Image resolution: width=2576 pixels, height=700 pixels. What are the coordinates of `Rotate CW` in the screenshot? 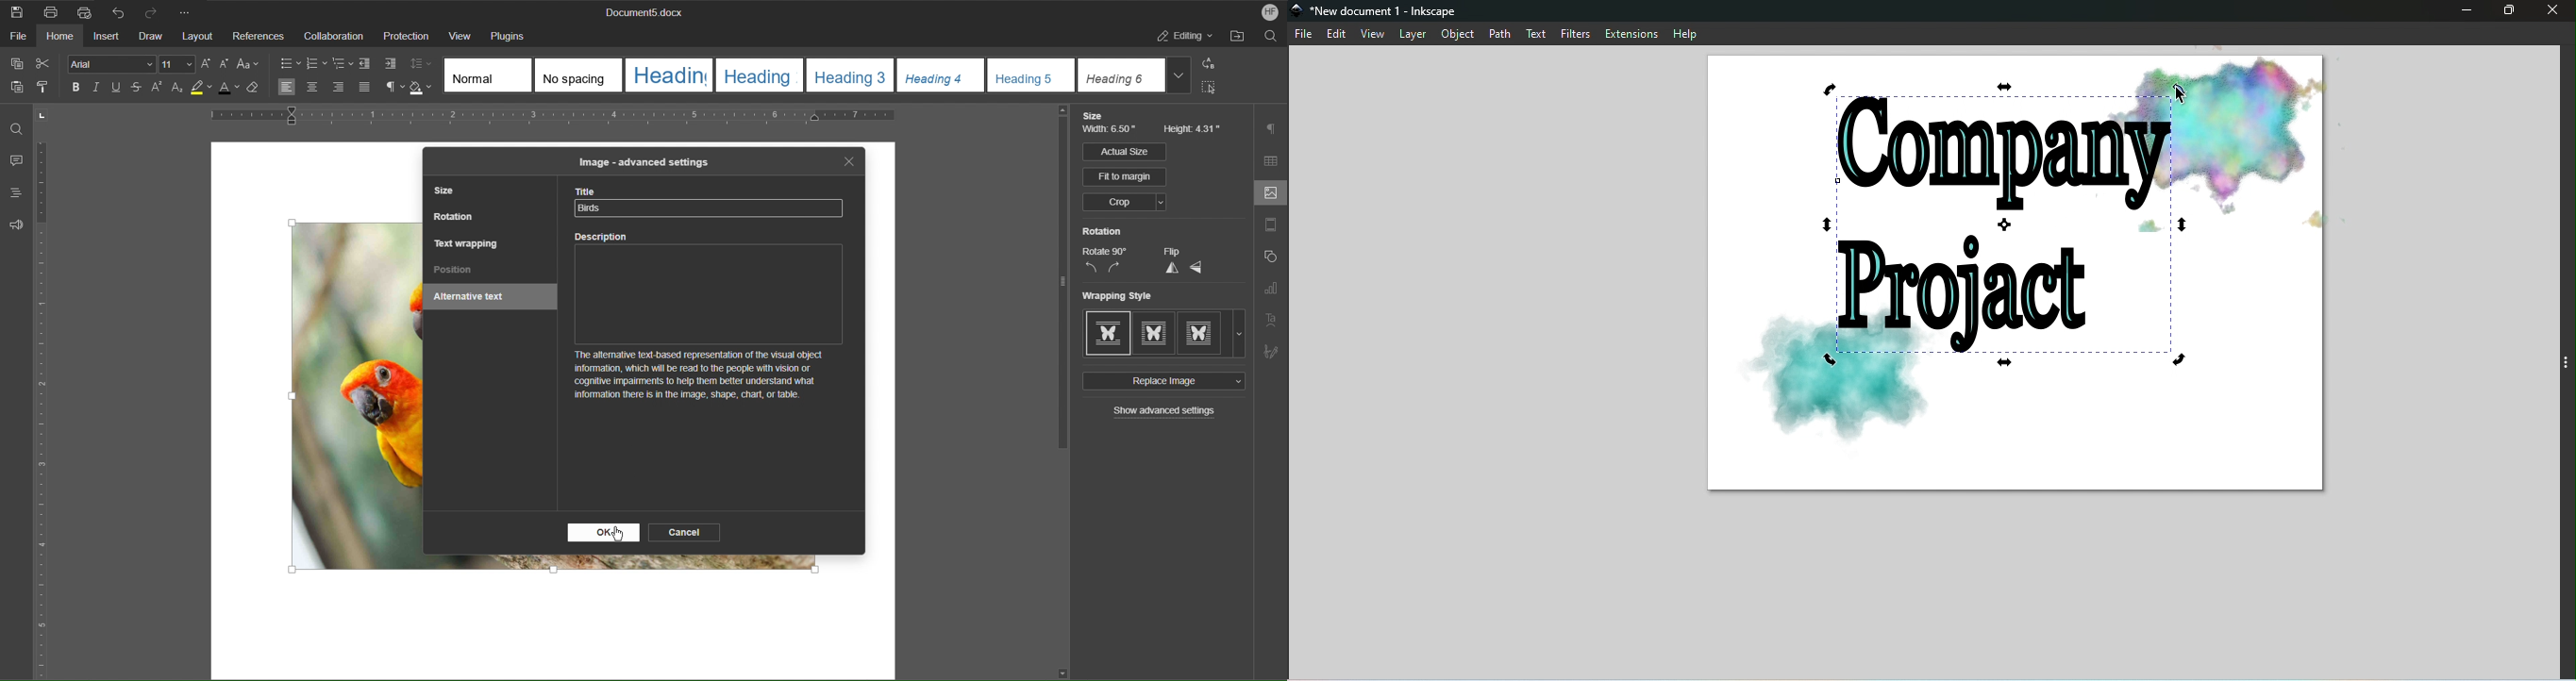 It's located at (1115, 268).